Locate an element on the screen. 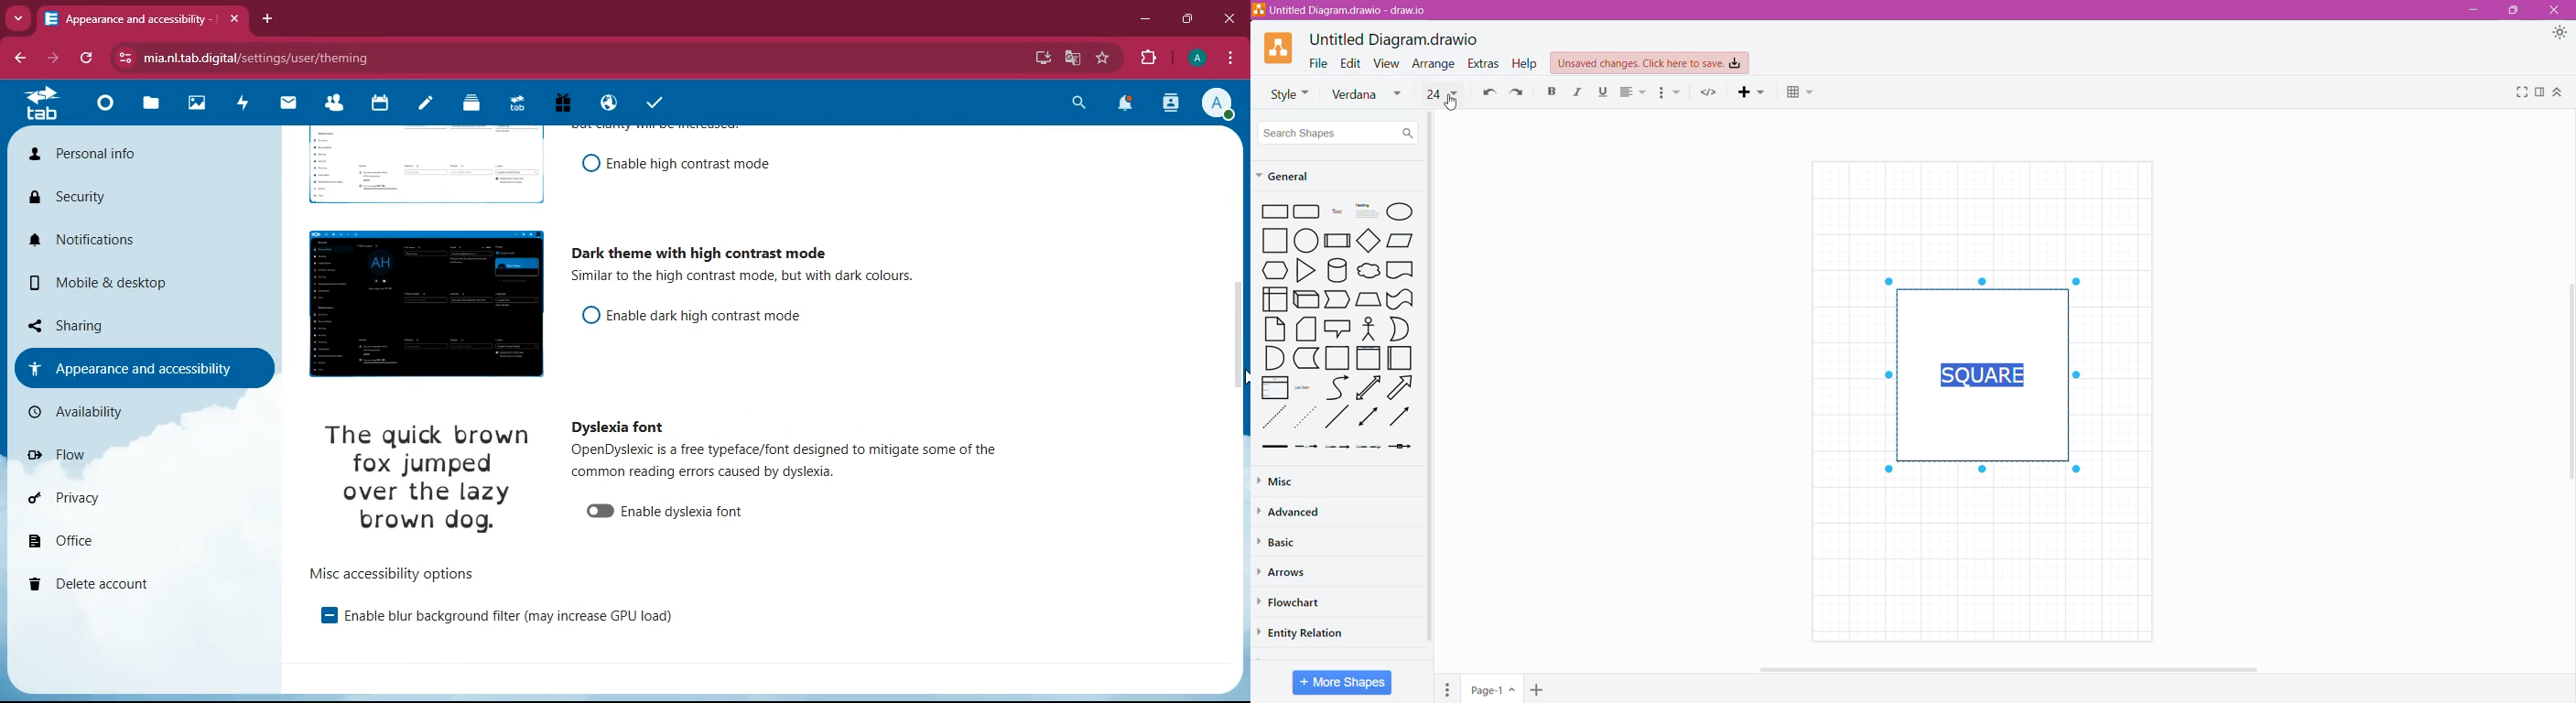  Double Arrow is located at coordinates (1366, 418).